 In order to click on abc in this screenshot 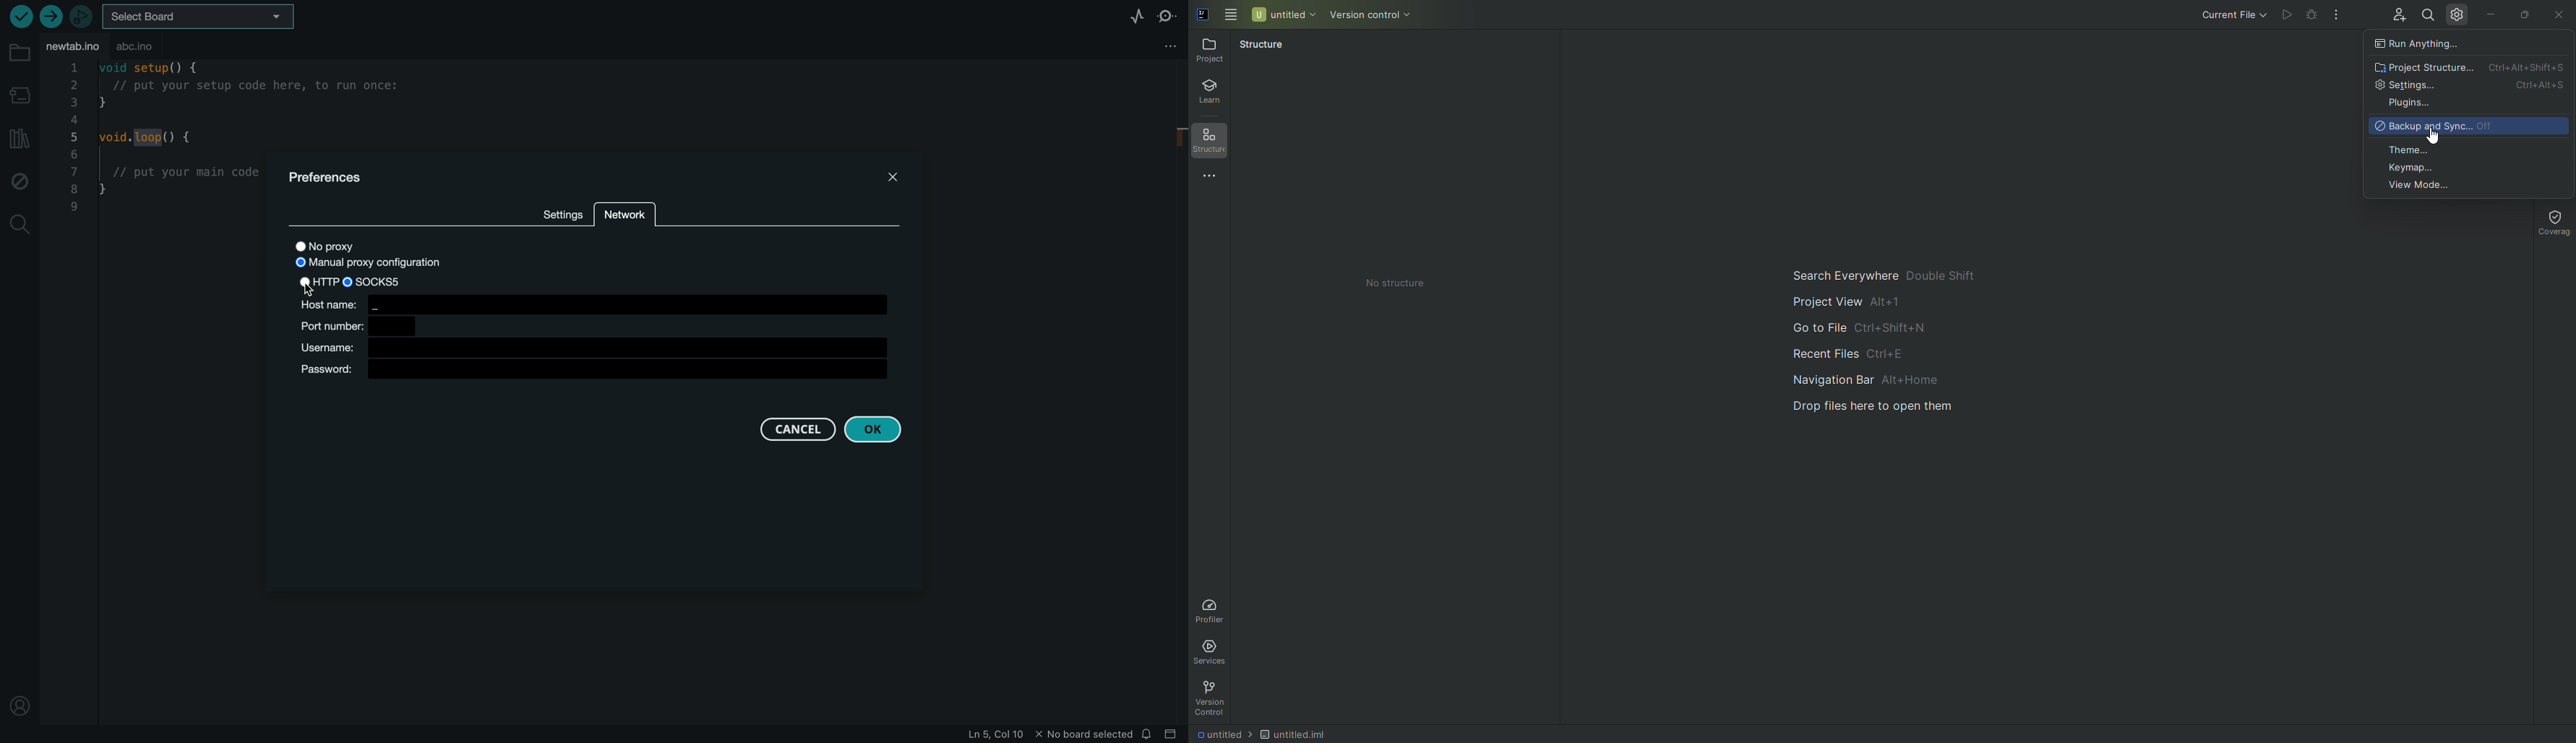, I will do `click(157, 47)`.